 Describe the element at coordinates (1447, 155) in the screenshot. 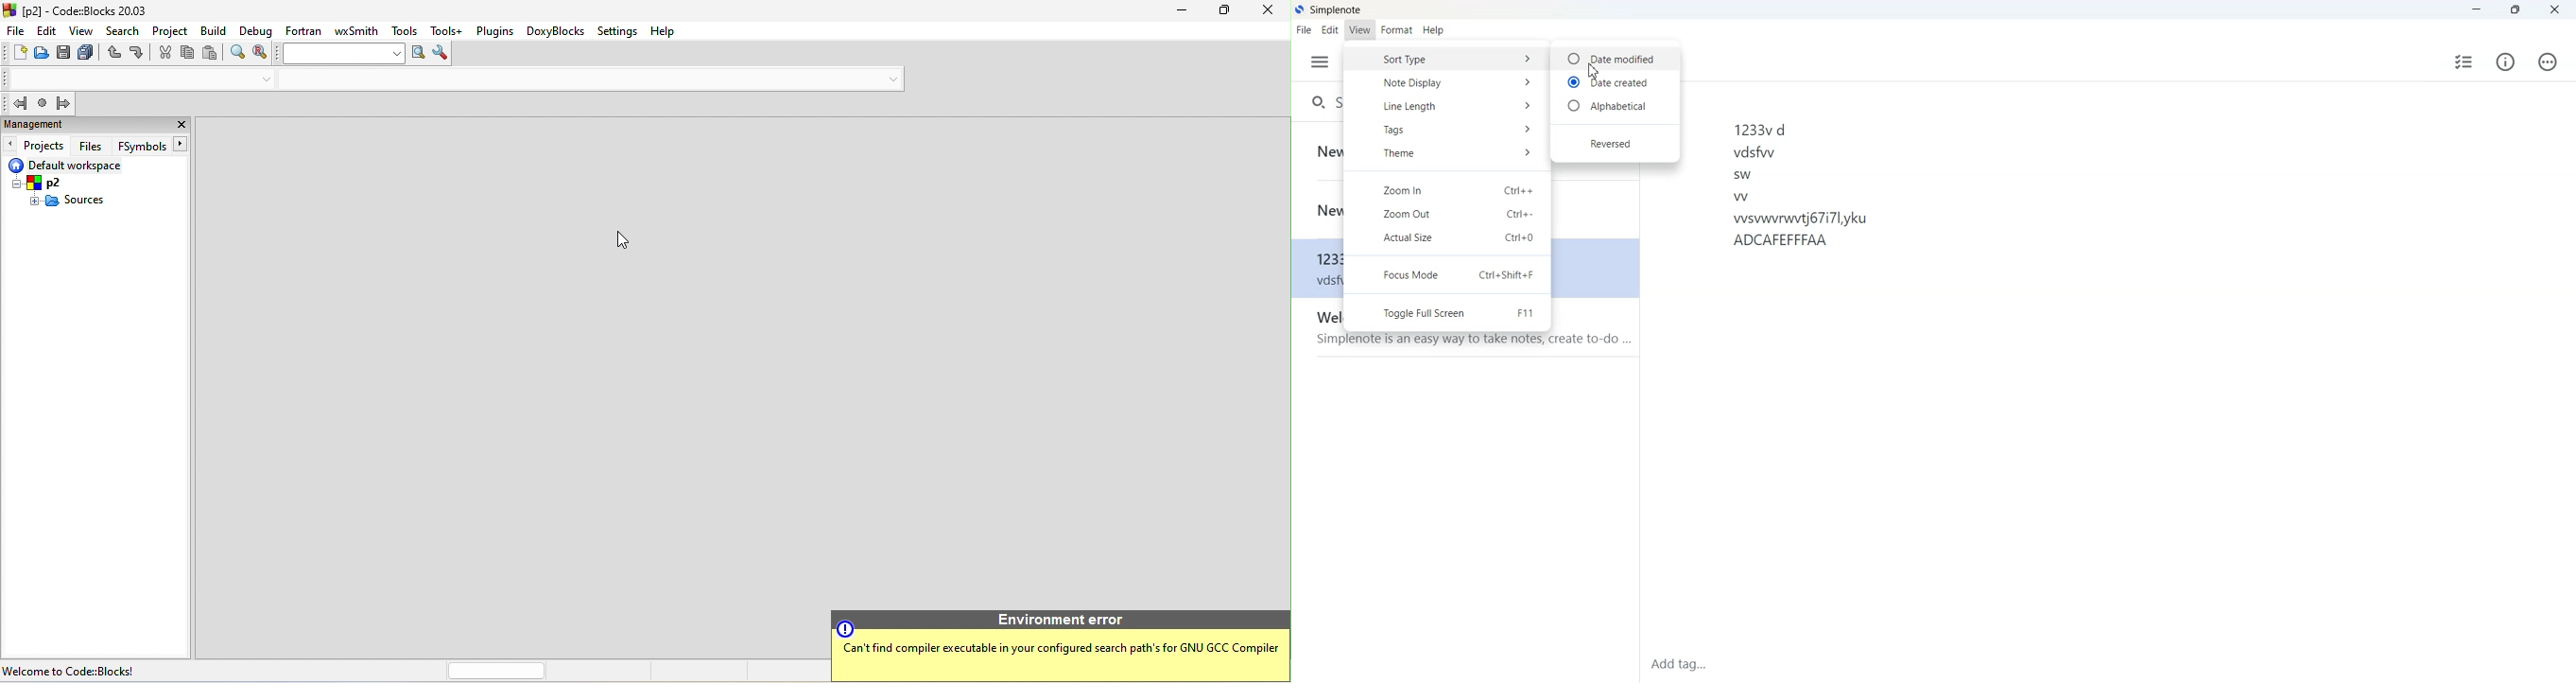

I see `Theme` at that location.